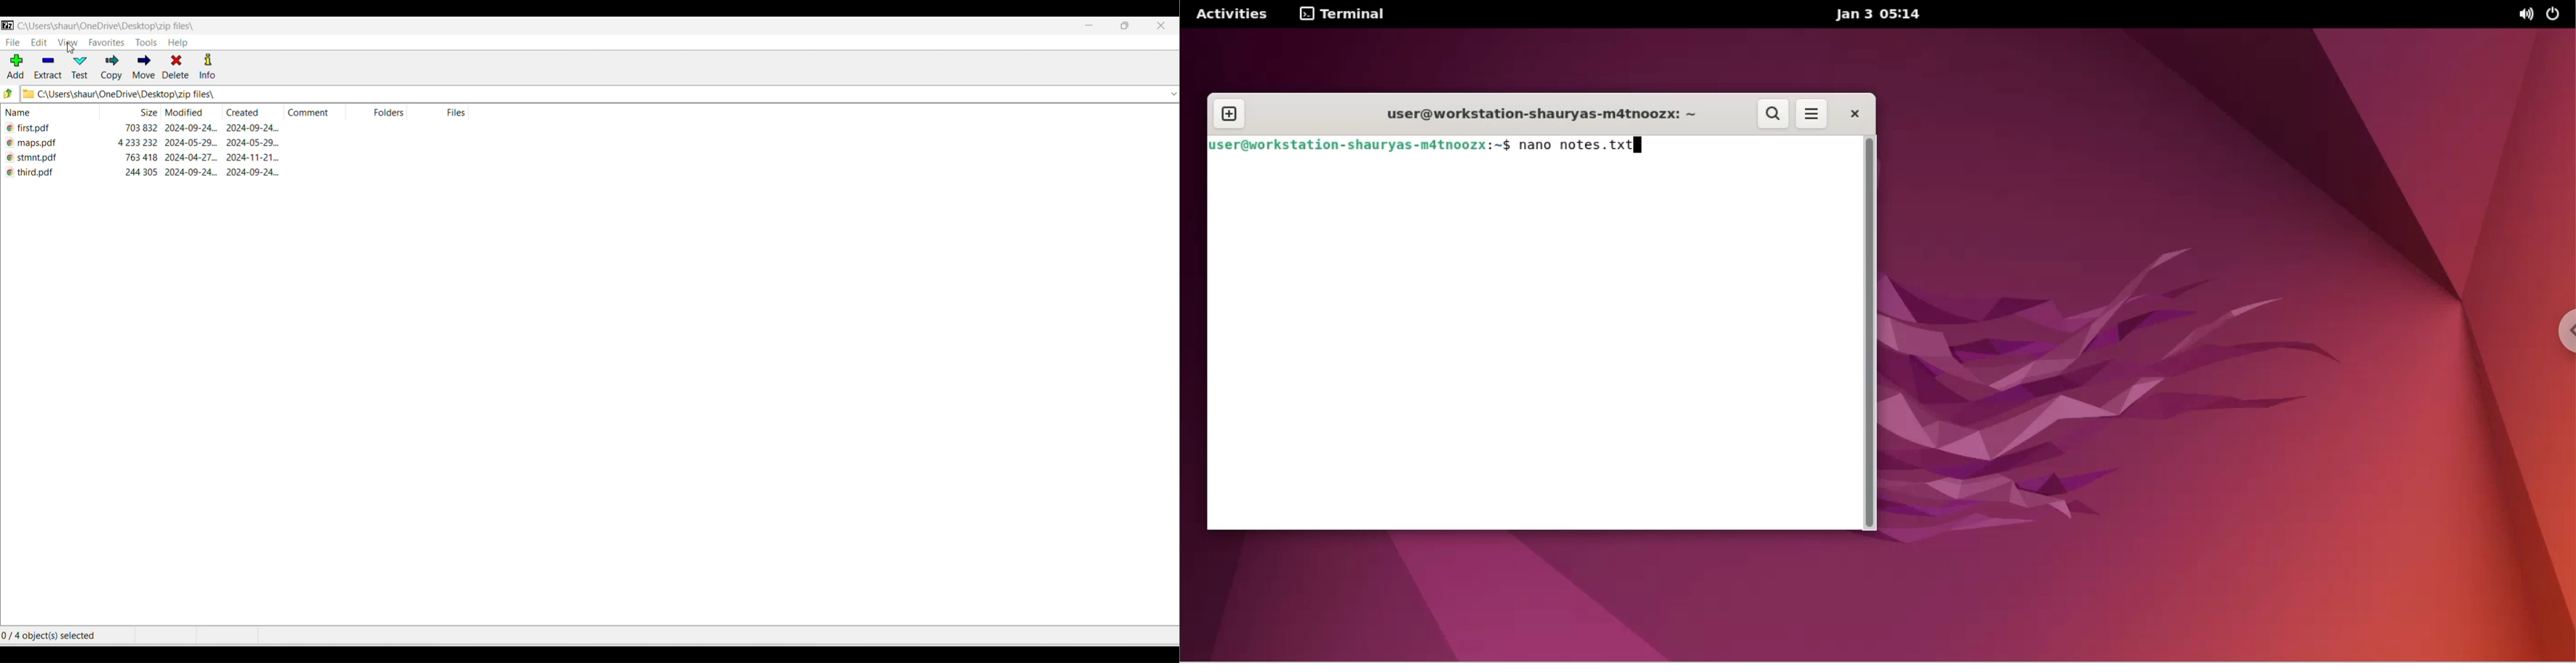 This screenshot has height=672, width=2576. What do you see at coordinates (393, 115) in the screenshot?
I see `folders` at bounding box center [393, 115].